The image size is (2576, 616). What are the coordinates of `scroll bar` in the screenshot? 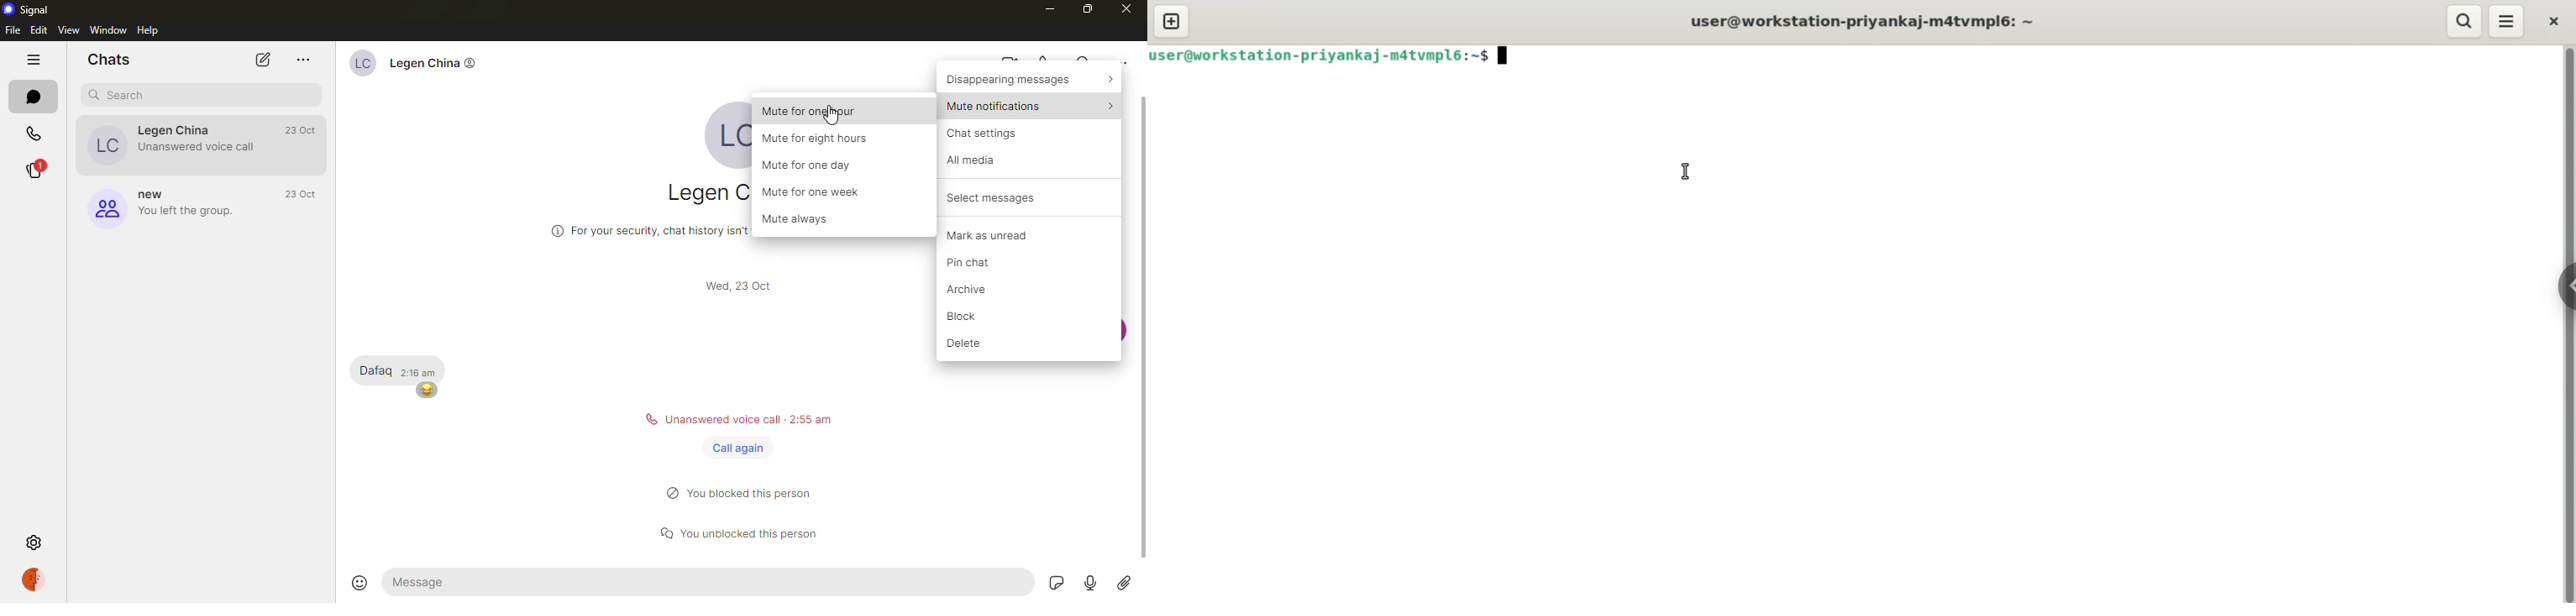 It's located at (1142, 325).